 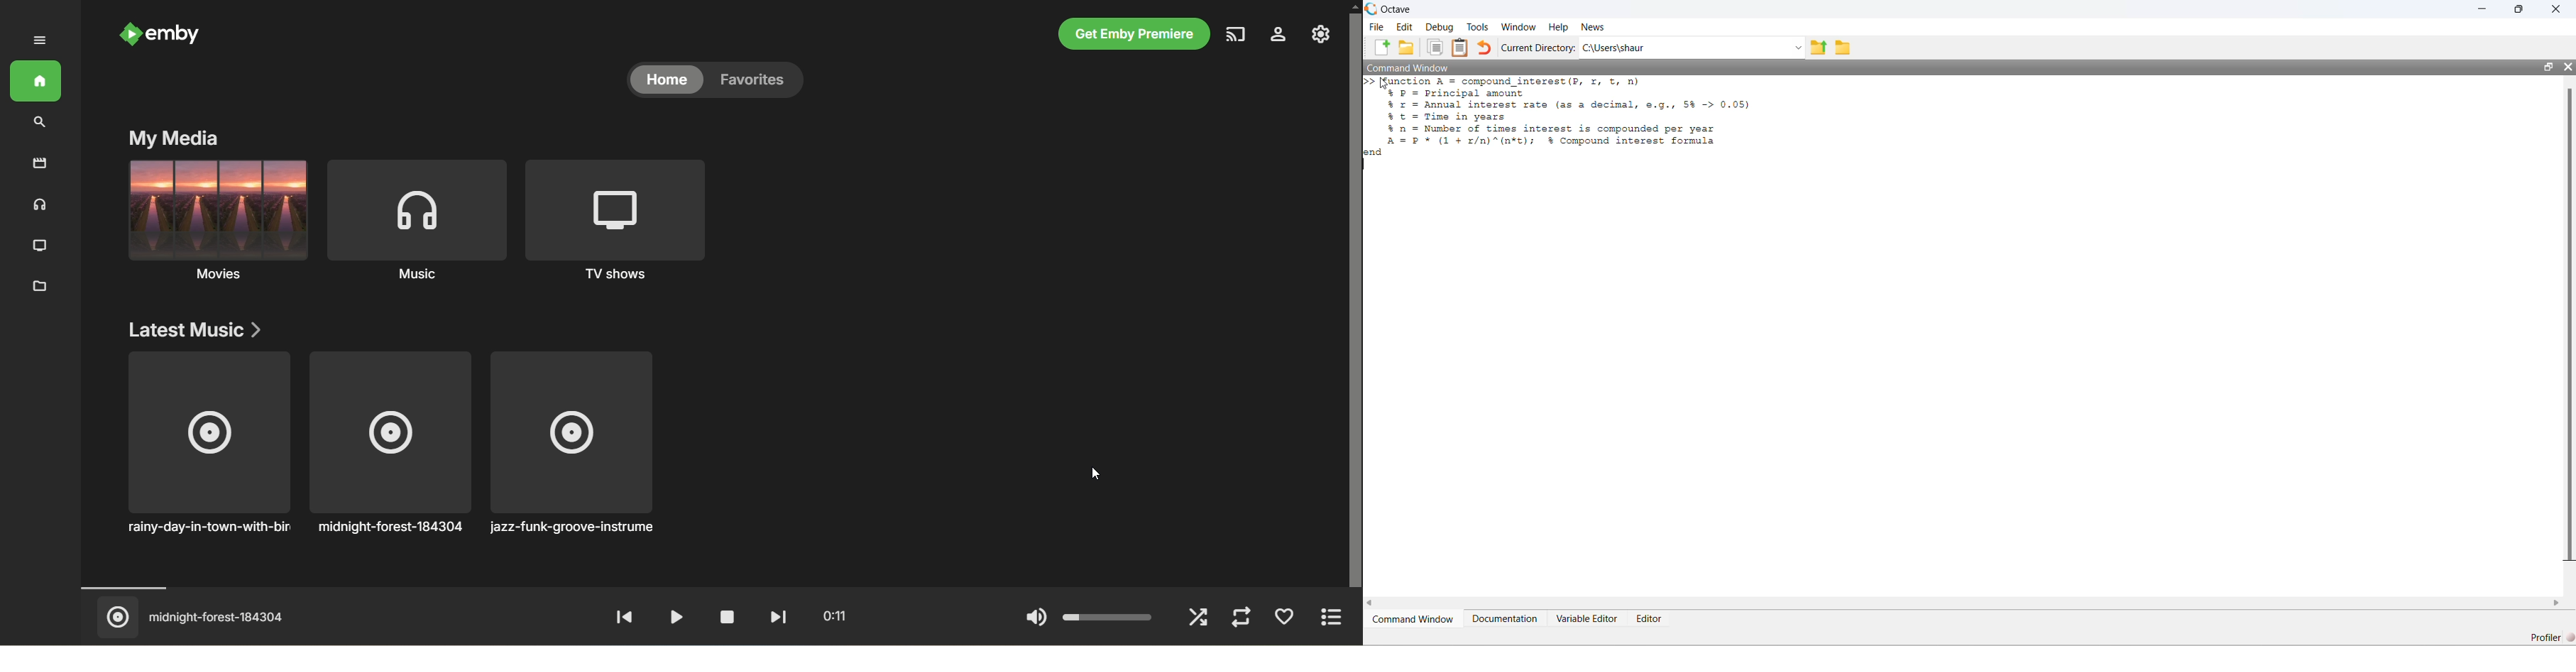 What do you see at coordinates (218, 220) in the screenshot?
I see `movies` at bounding box center [218, 220].